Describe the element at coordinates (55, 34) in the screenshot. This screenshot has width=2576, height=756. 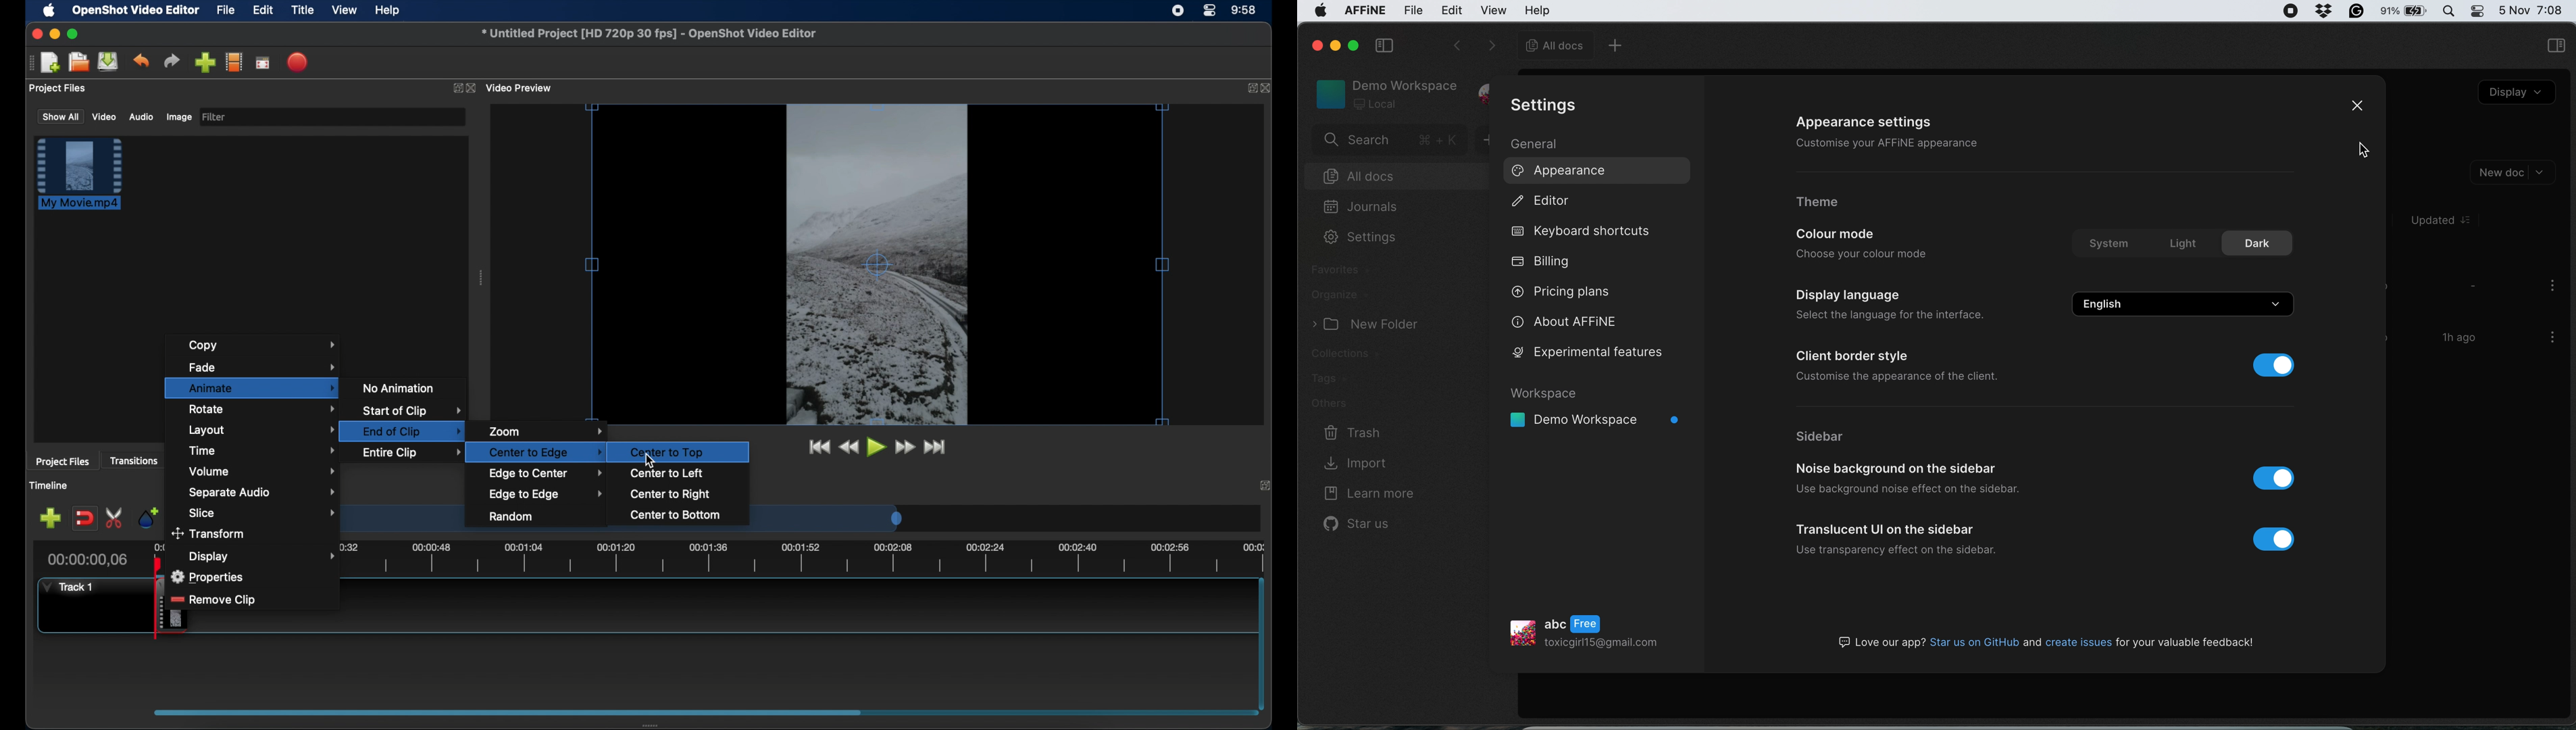
I see `minimize` at that location.